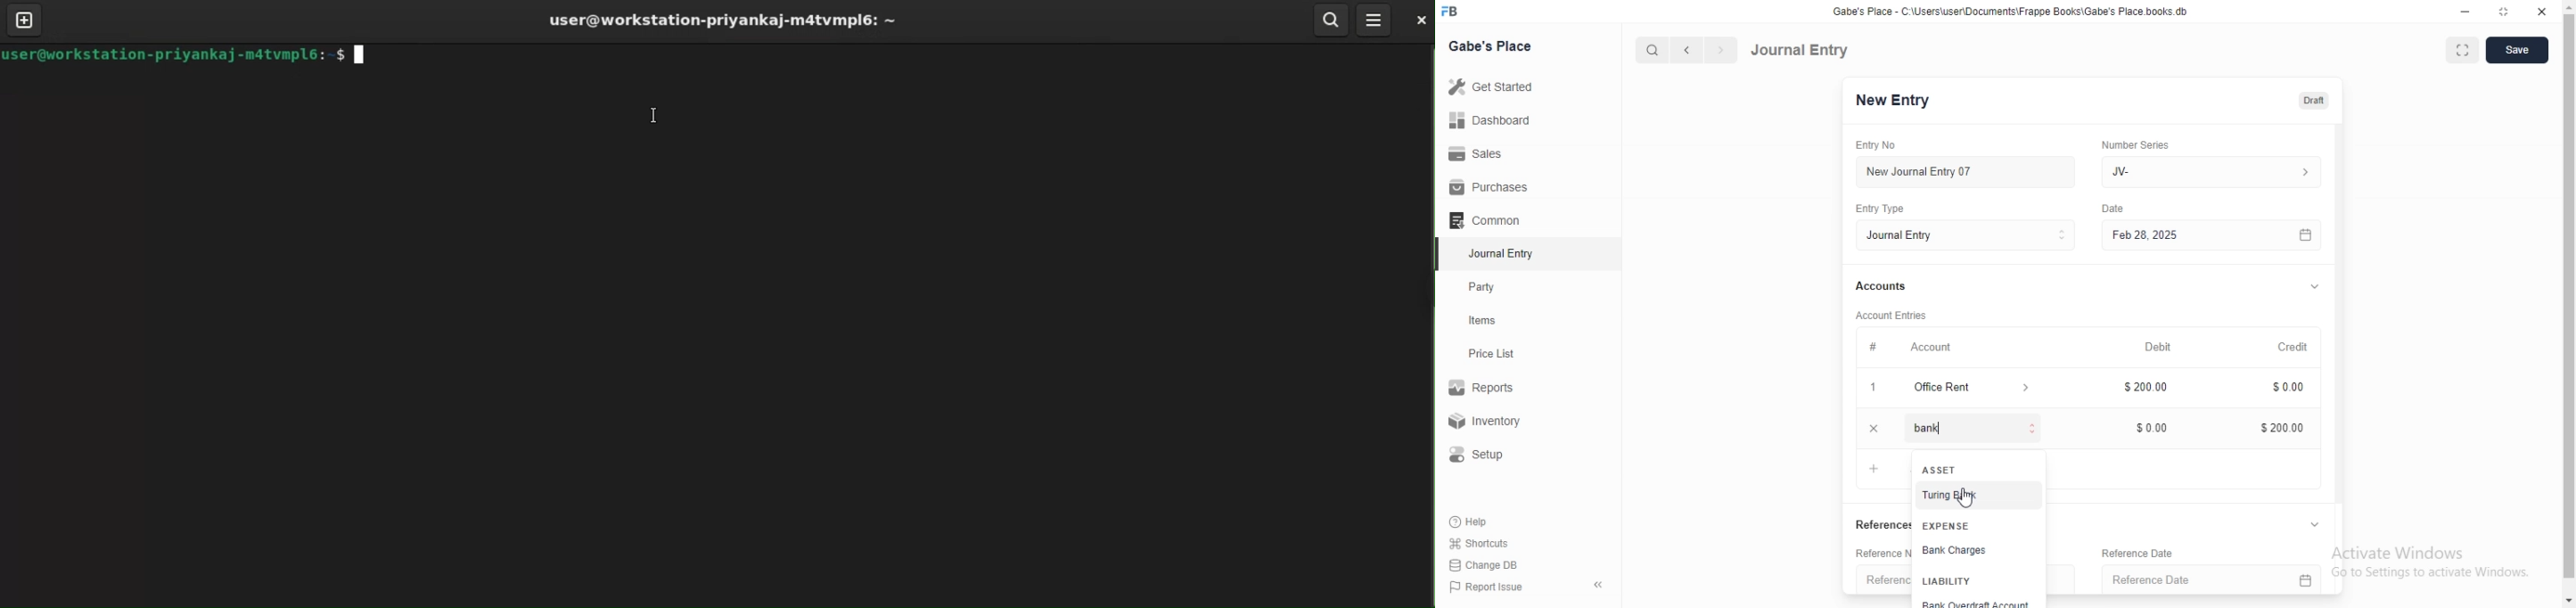 This screenshot has width=2576, height=616. Describe the element at coordinates (1885, 523) in the screenshot. I see `‘References` at that location.